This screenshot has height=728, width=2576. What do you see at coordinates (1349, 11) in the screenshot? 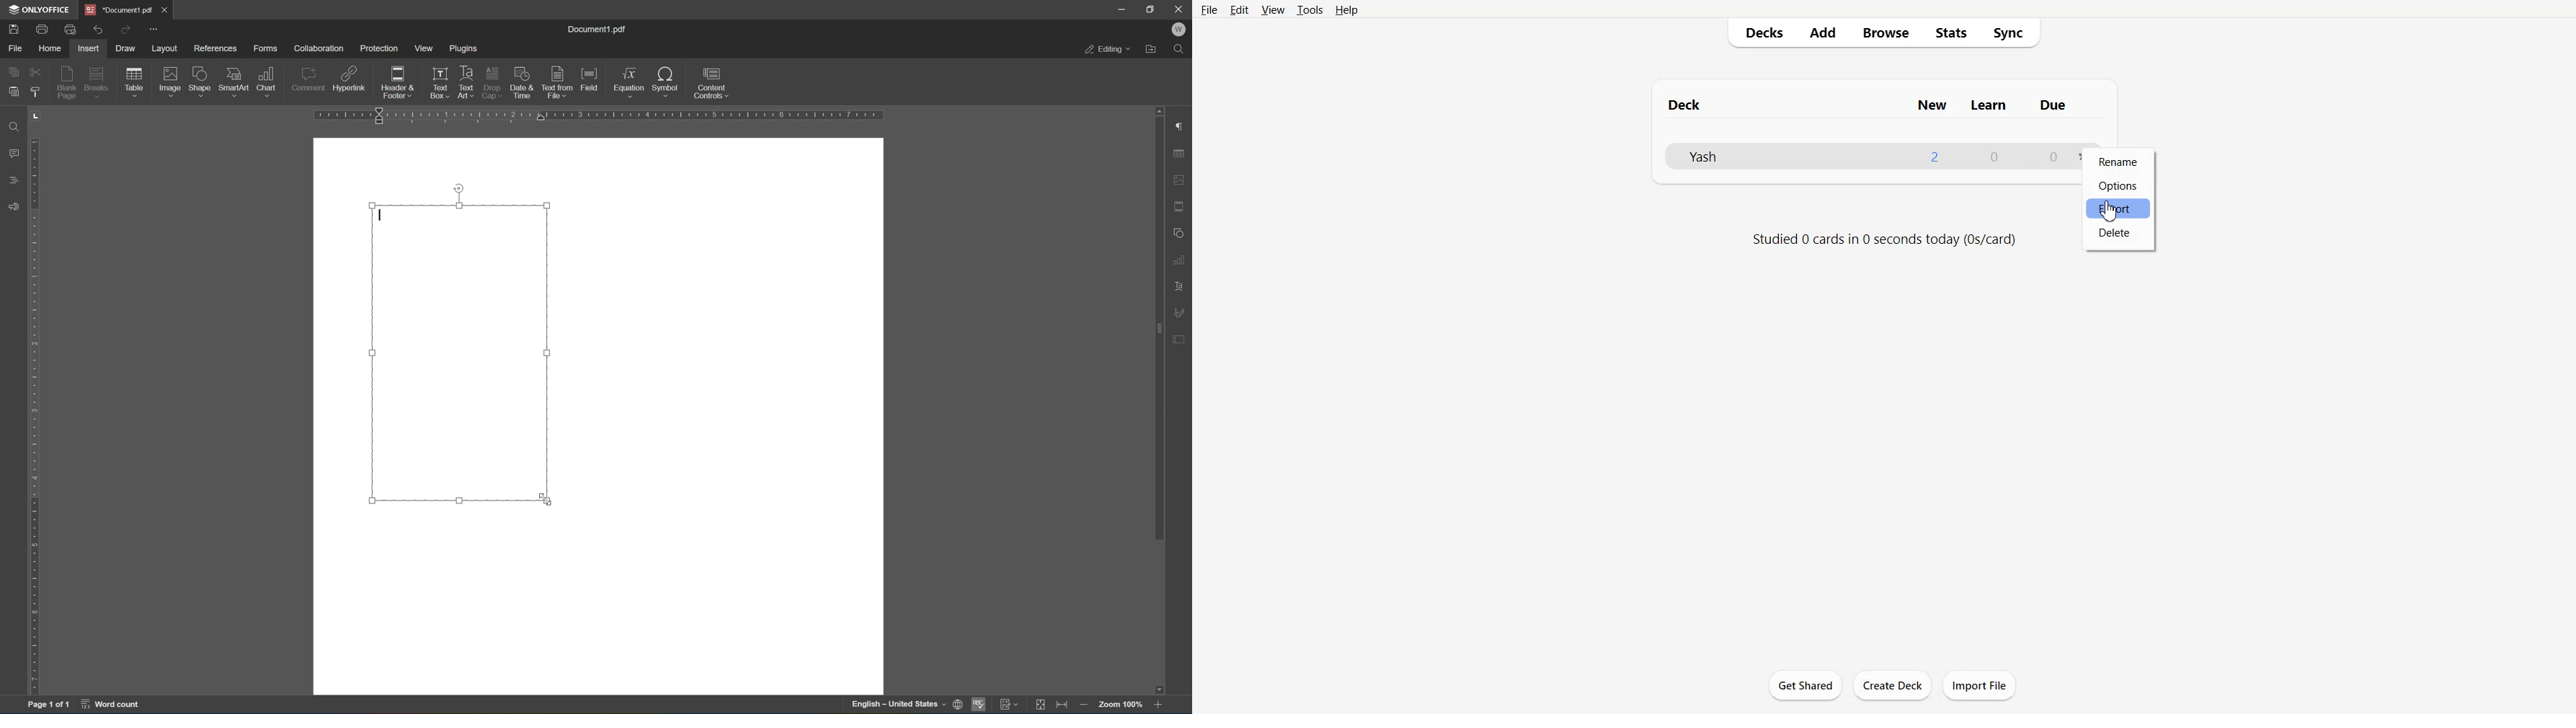
I see `Help` at bounding box center [1349, 11].